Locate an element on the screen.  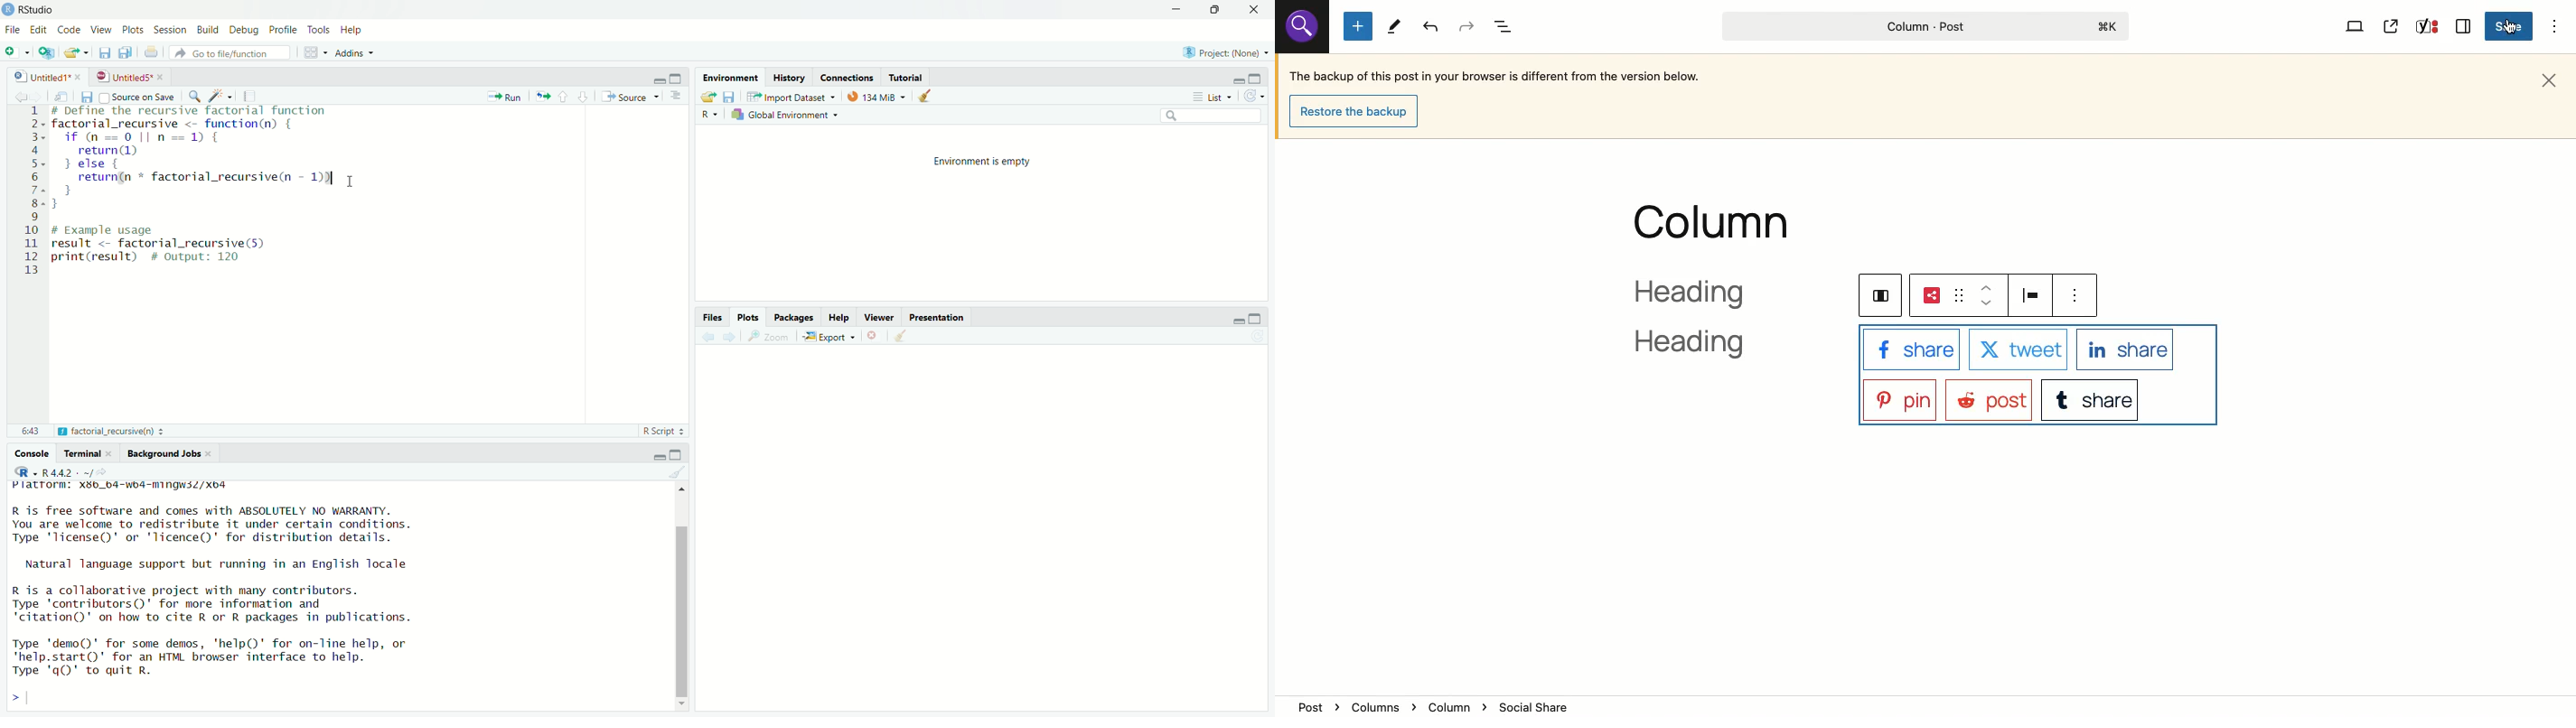
Text cursor is located at coordinates (352, 183).